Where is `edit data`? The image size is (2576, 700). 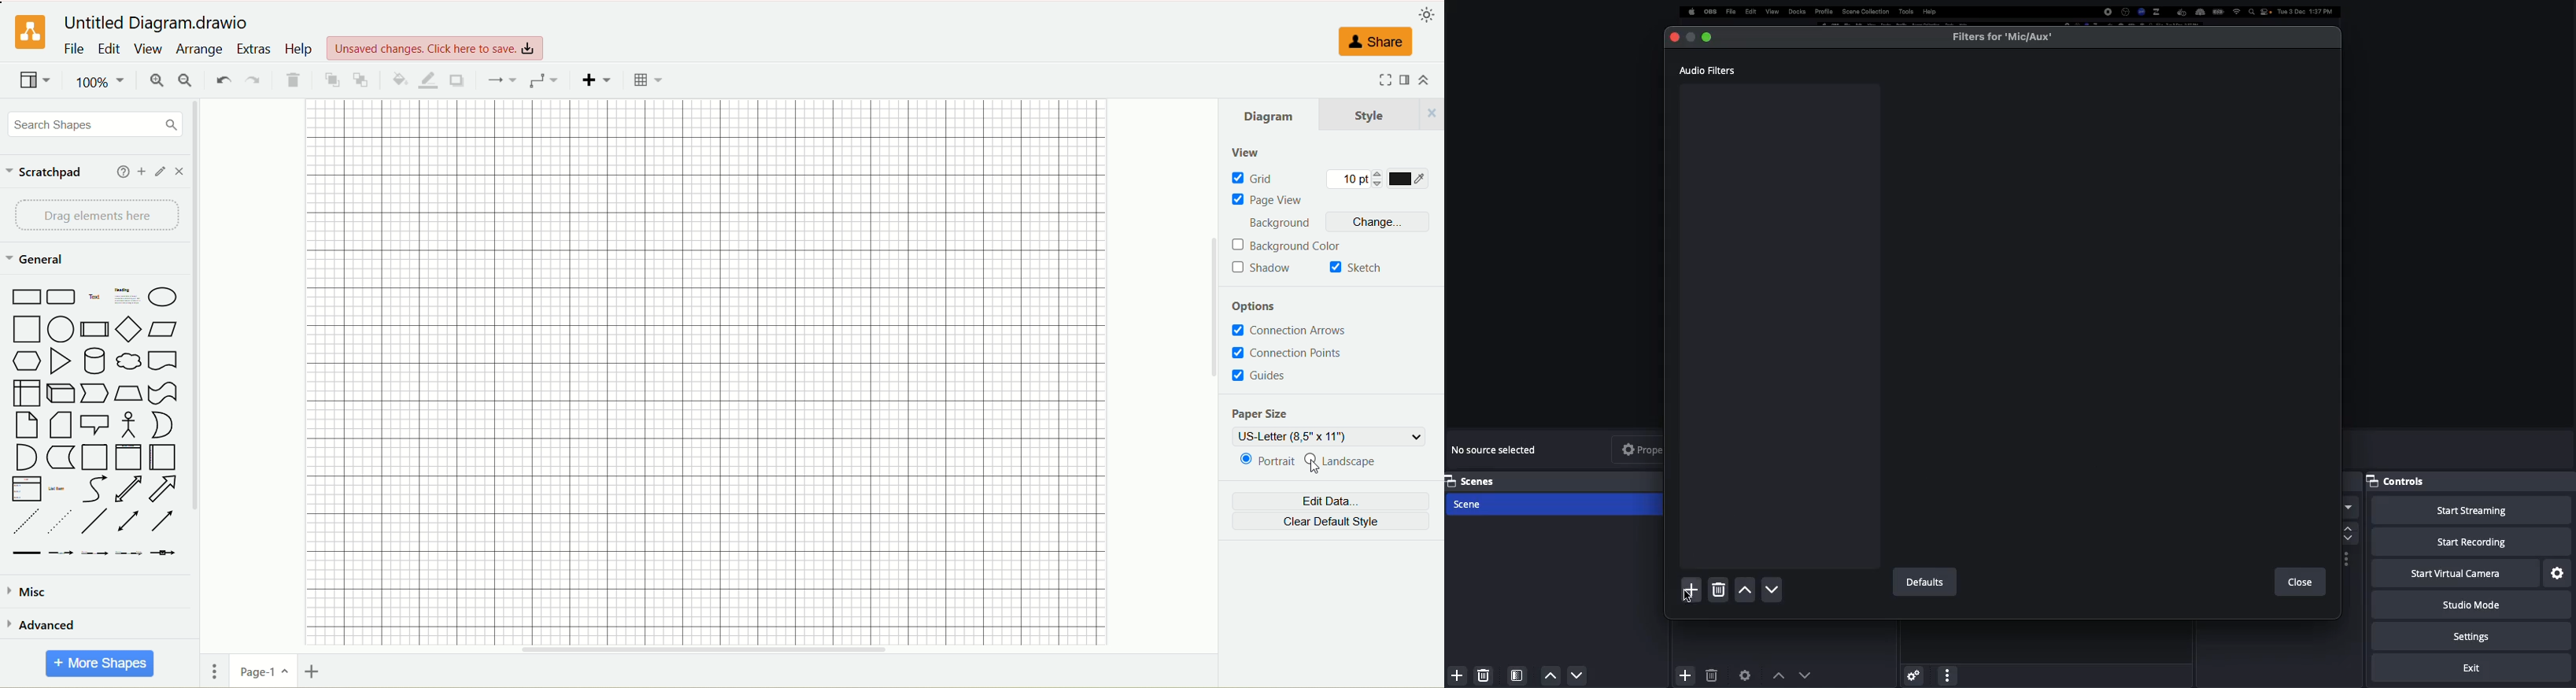 edit data is located at coordinates (1331, 501).